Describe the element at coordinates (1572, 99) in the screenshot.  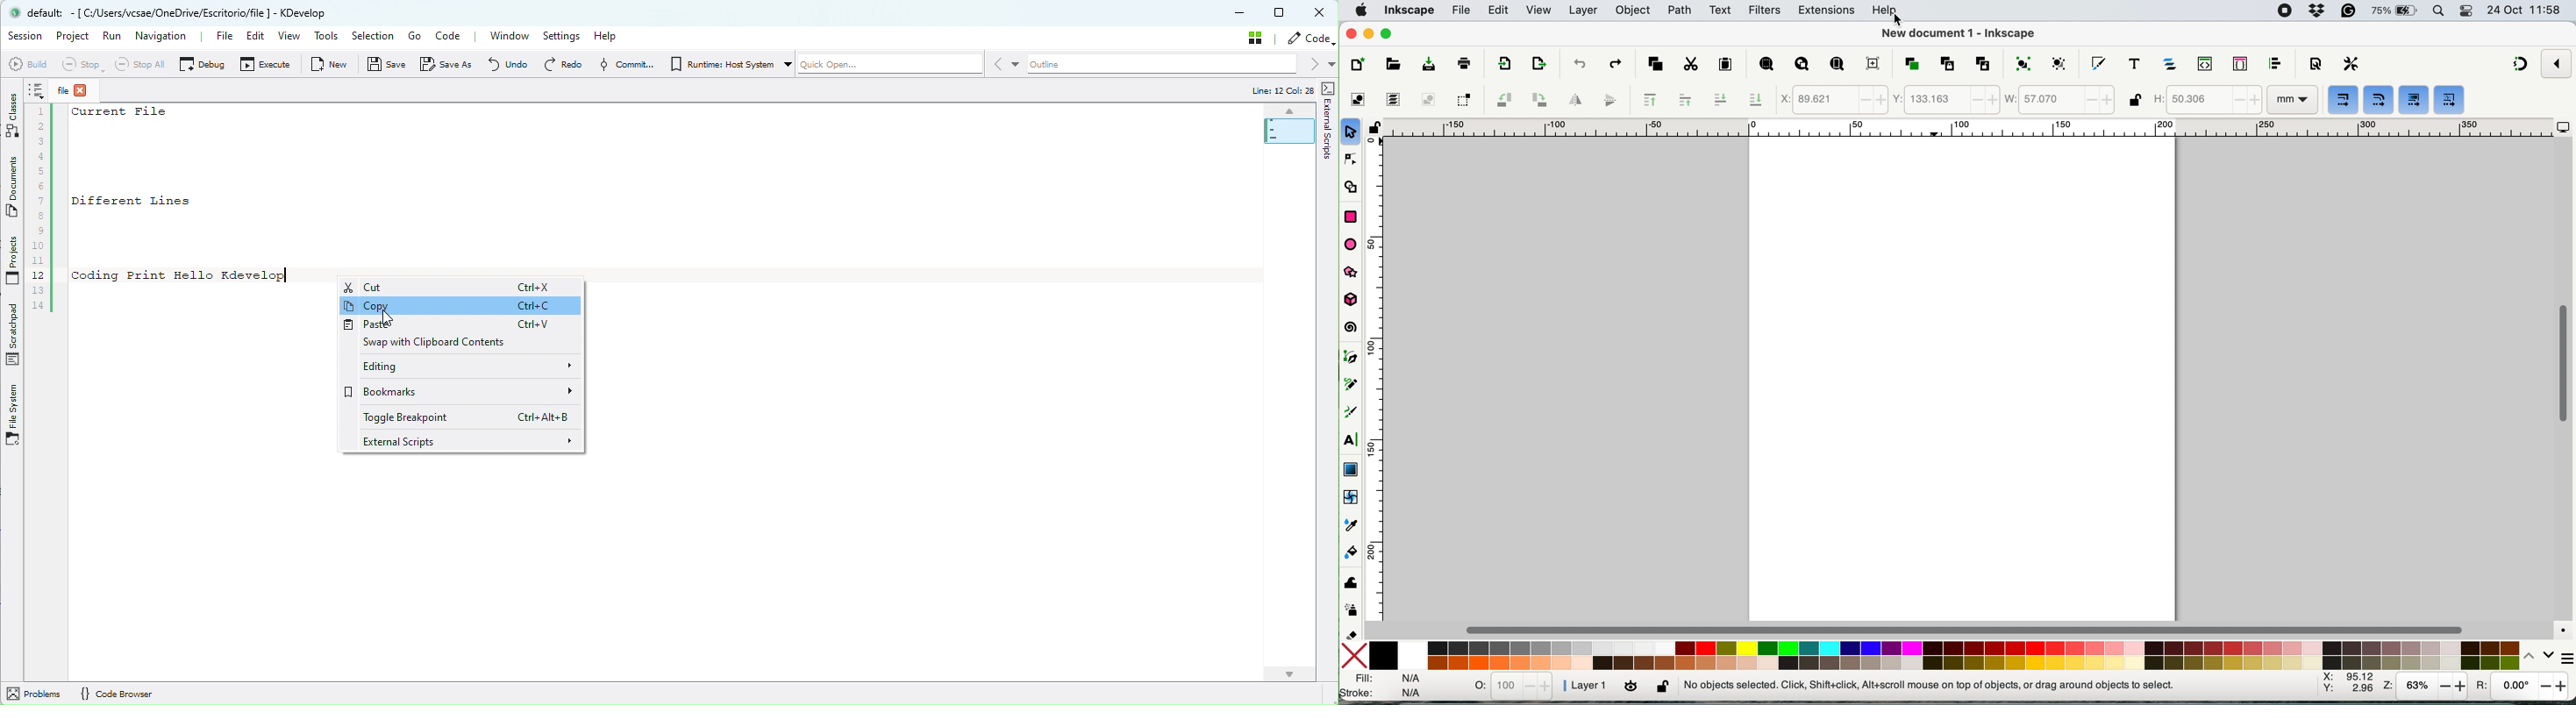
I see `flip horizontally` at that location.